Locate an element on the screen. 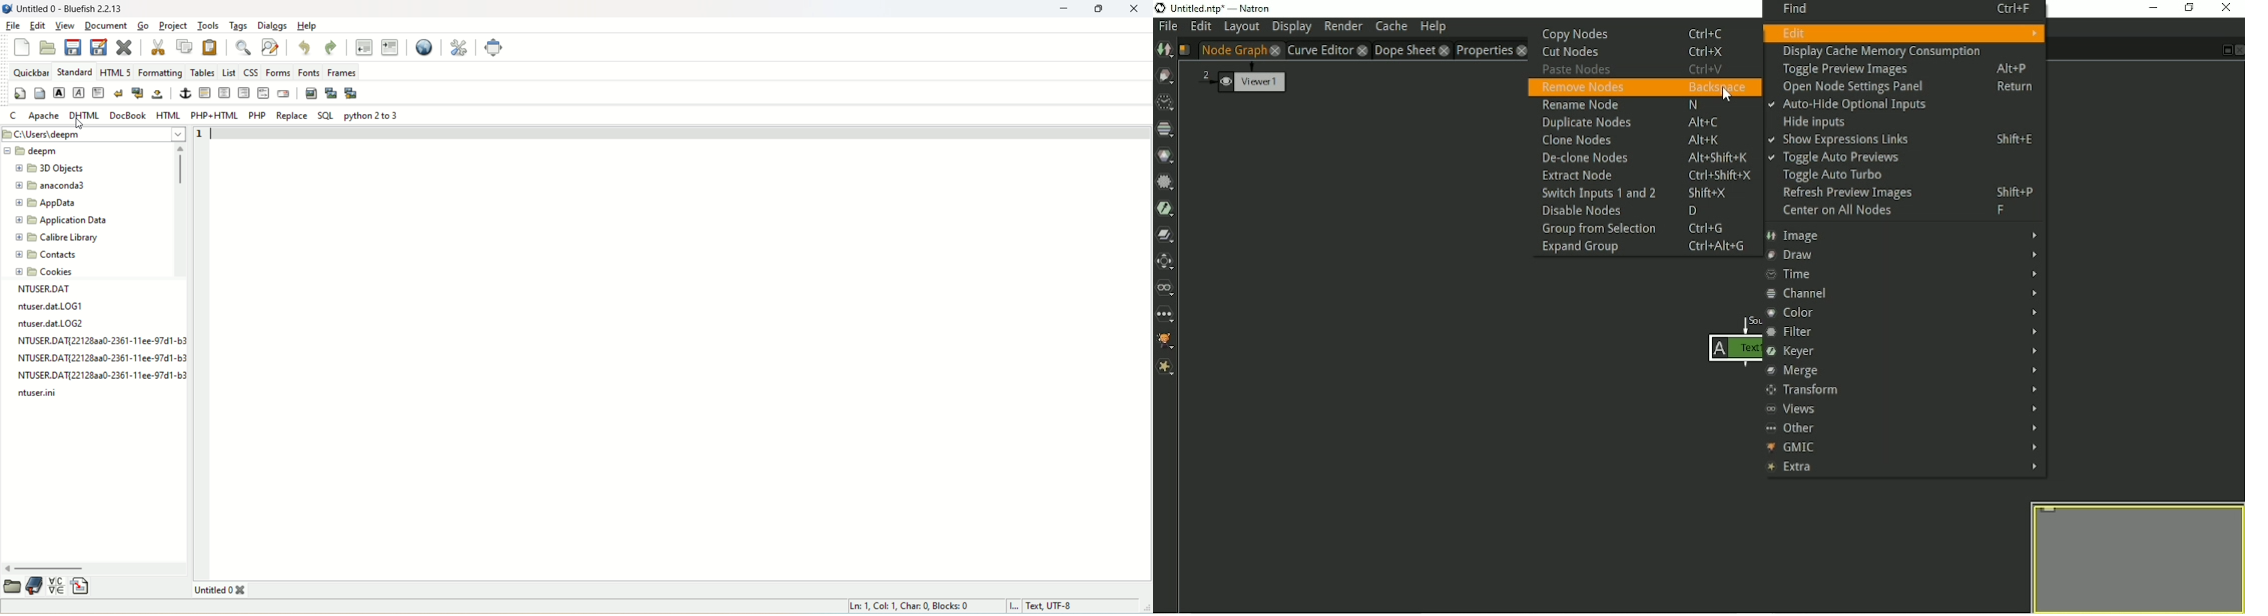 This screenshot has height=616, width=2268. python 2 to 3 is located at coordinates (373, 115).